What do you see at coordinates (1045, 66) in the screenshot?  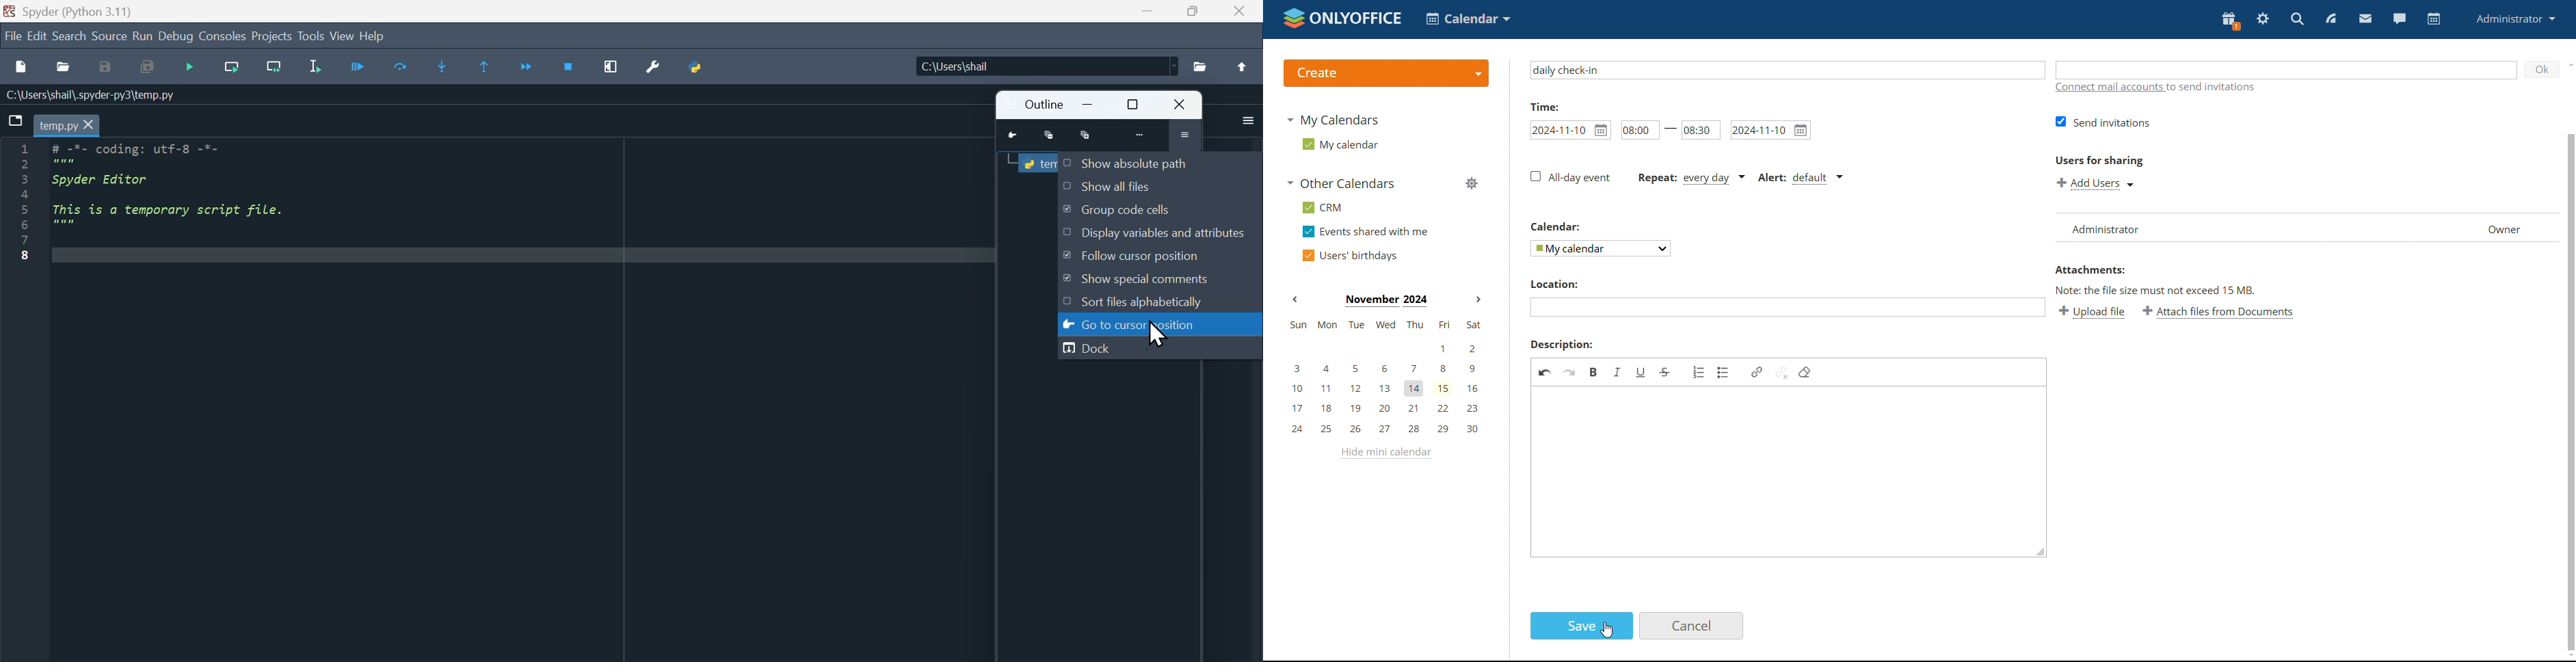 I see `C:\Users\shall` at bounding box center [1045, 66].